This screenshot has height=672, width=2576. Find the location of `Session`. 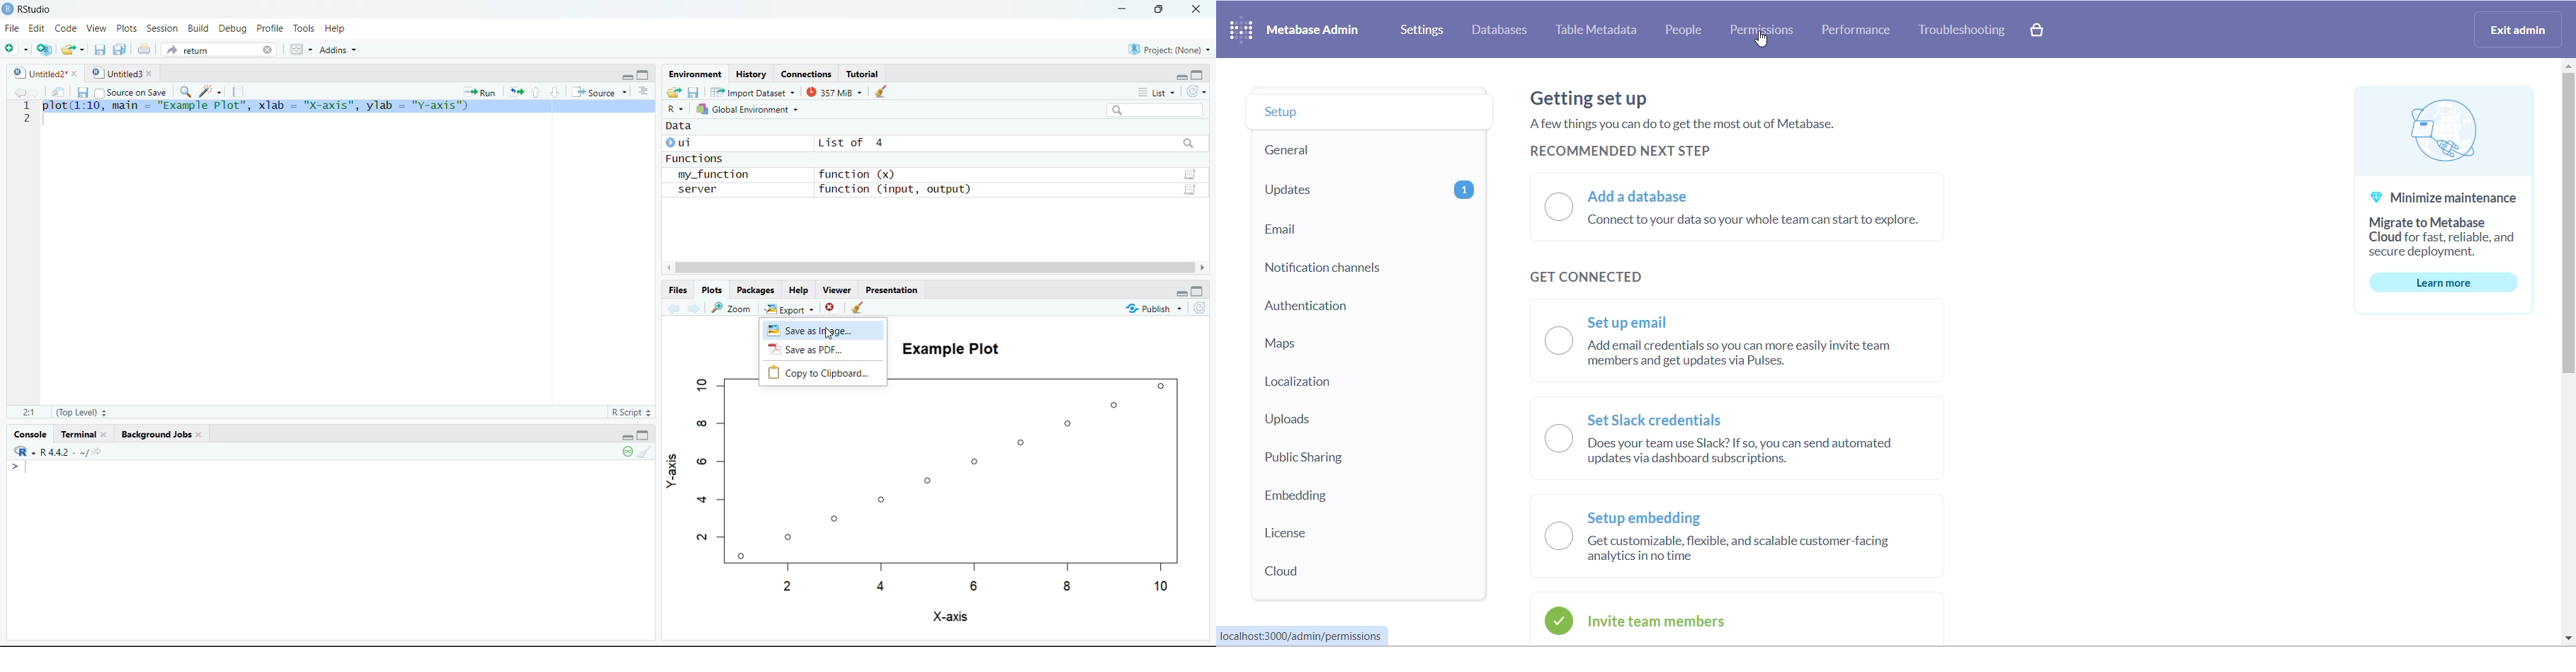

Session is located at coordinates (163, 27).